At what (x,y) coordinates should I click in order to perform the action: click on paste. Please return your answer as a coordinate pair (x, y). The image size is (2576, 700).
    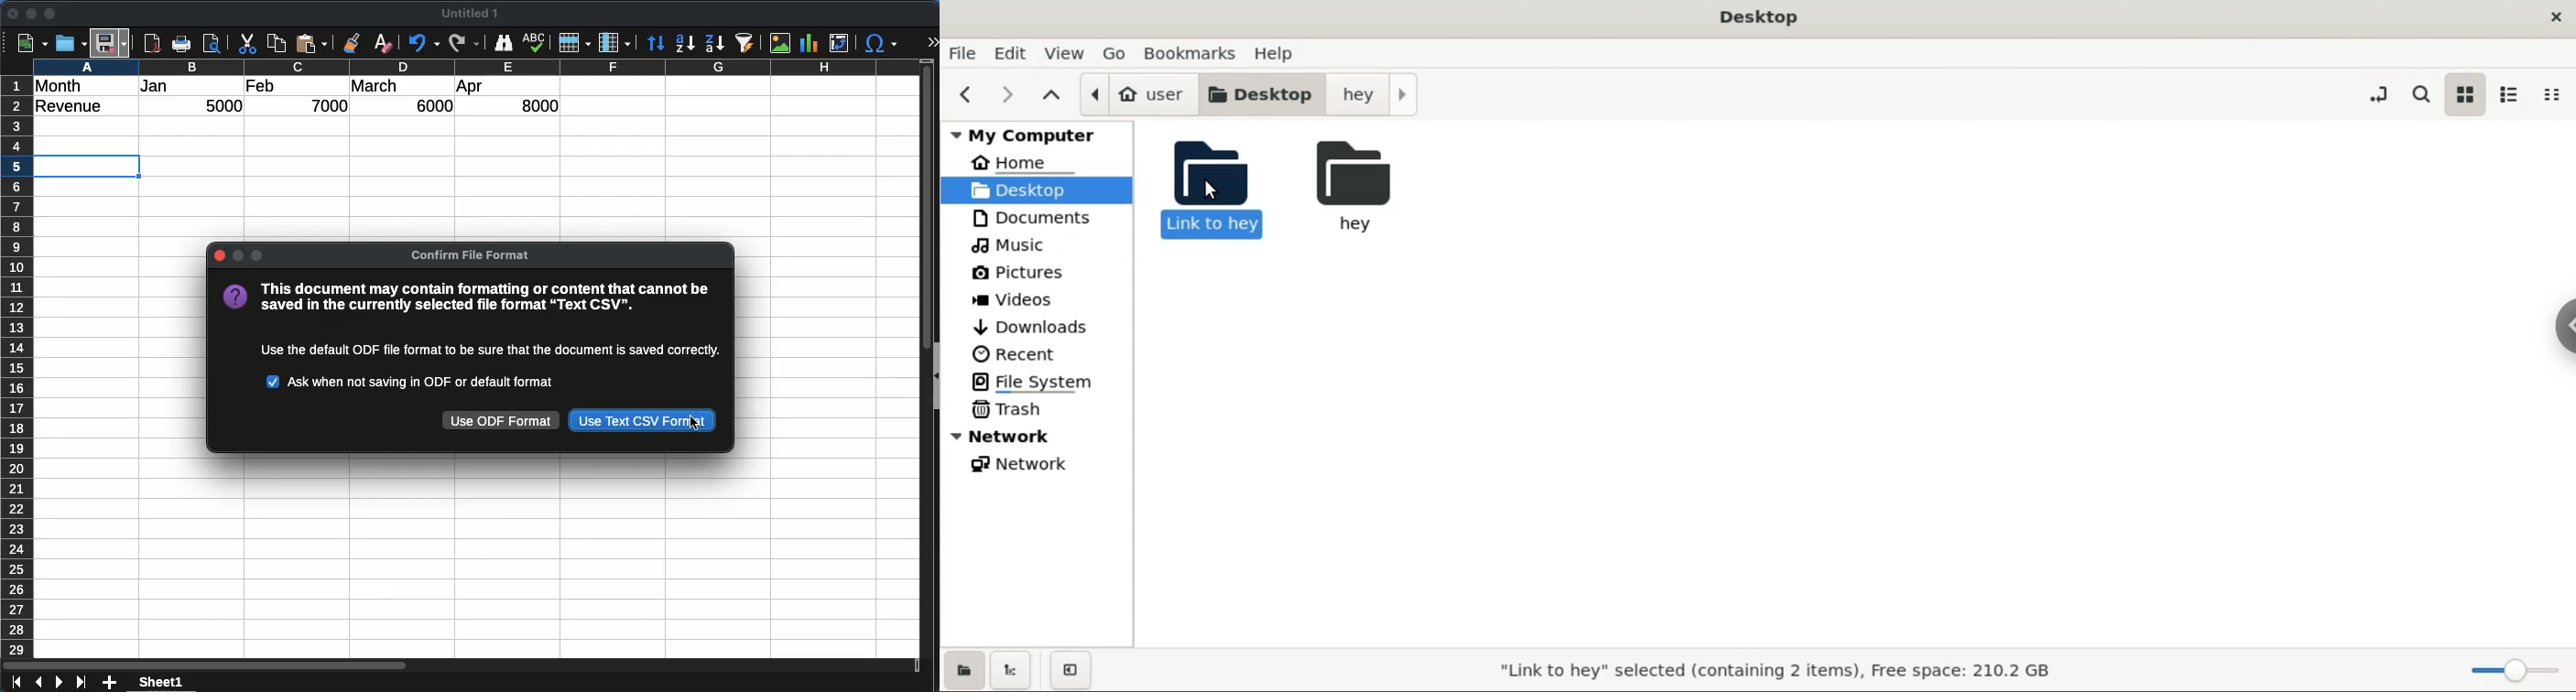
    Looking at the image, I should click on (313, 44).